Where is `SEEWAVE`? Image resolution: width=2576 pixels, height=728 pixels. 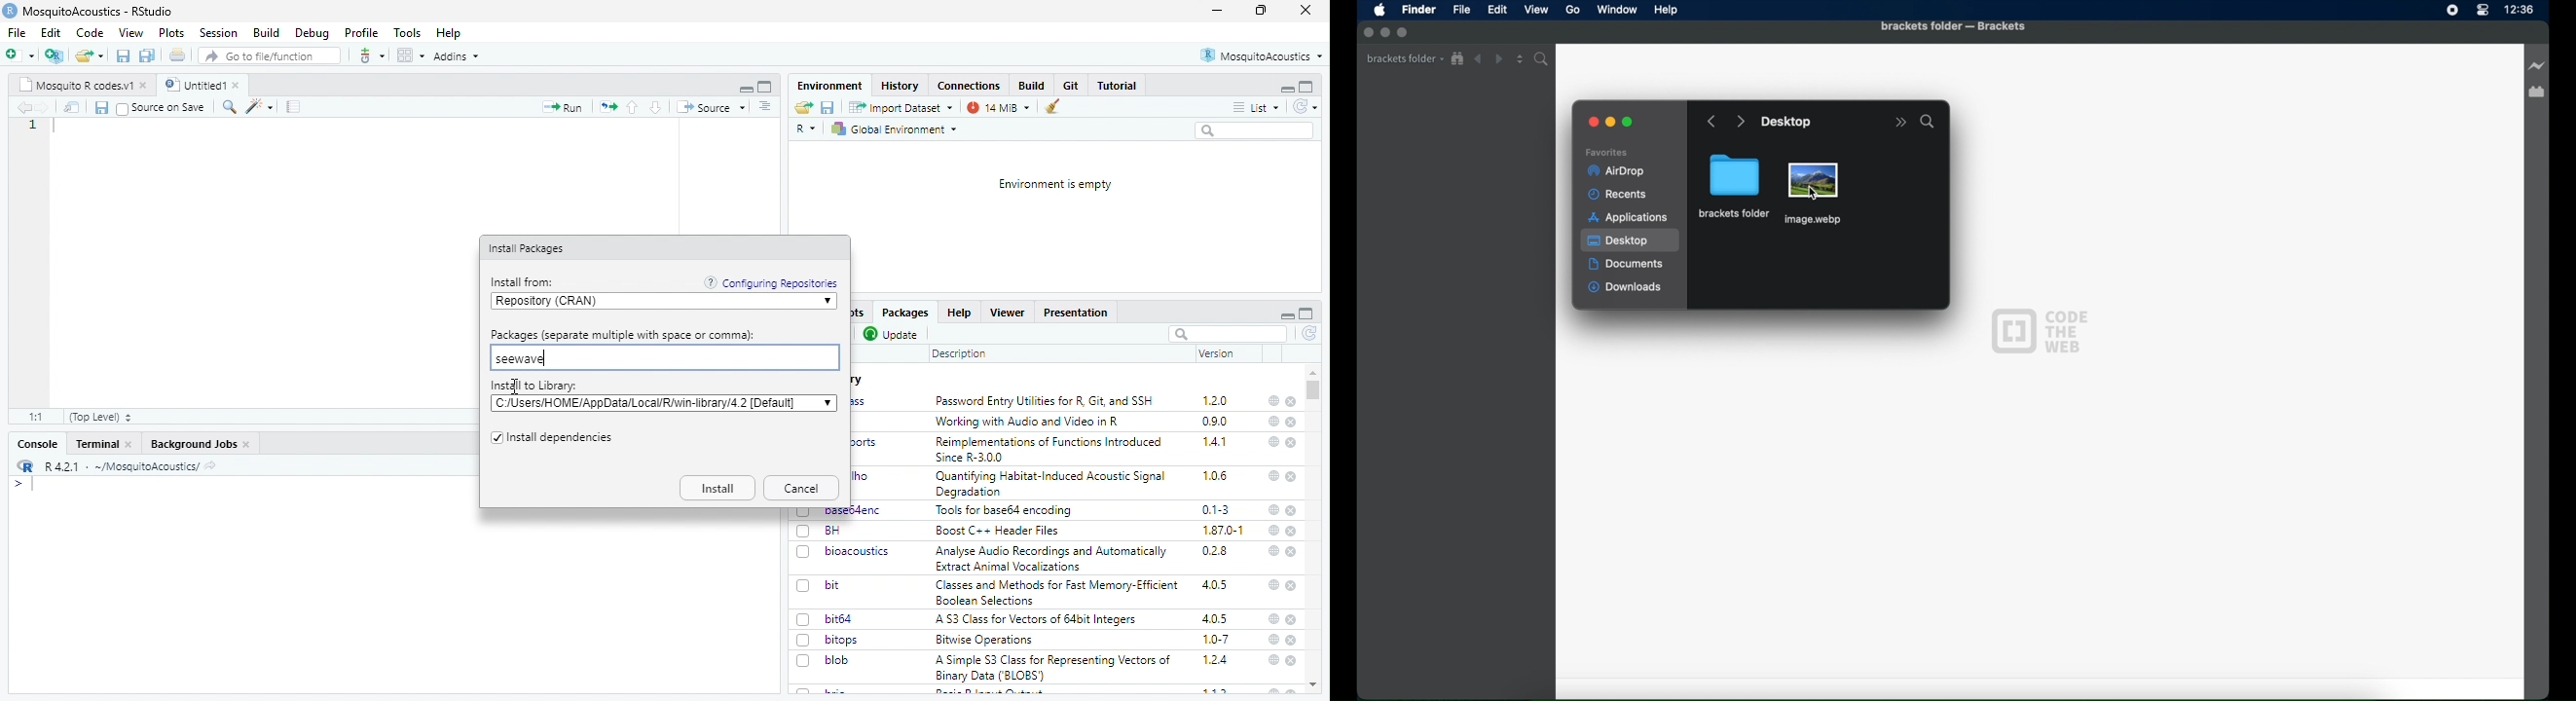 SEEWAVE is located at coordinates (663, 358).